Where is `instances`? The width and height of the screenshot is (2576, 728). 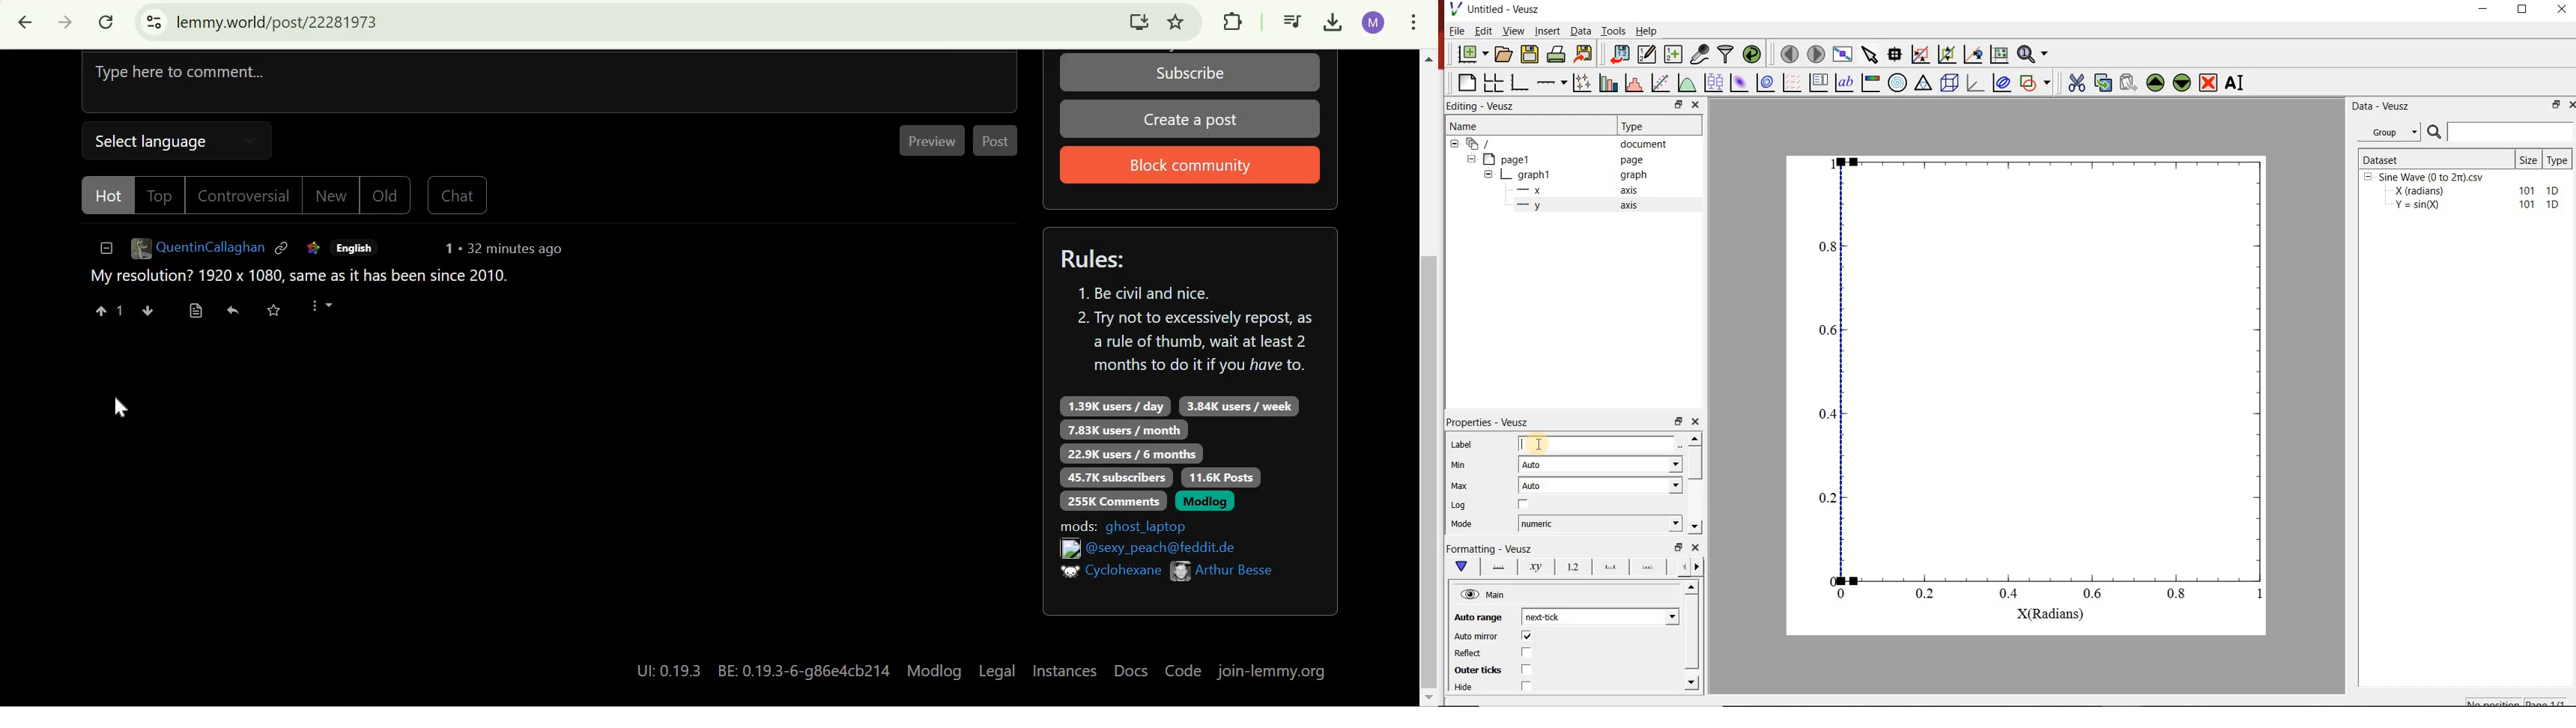
instances is located at coordinates (1065, 673).